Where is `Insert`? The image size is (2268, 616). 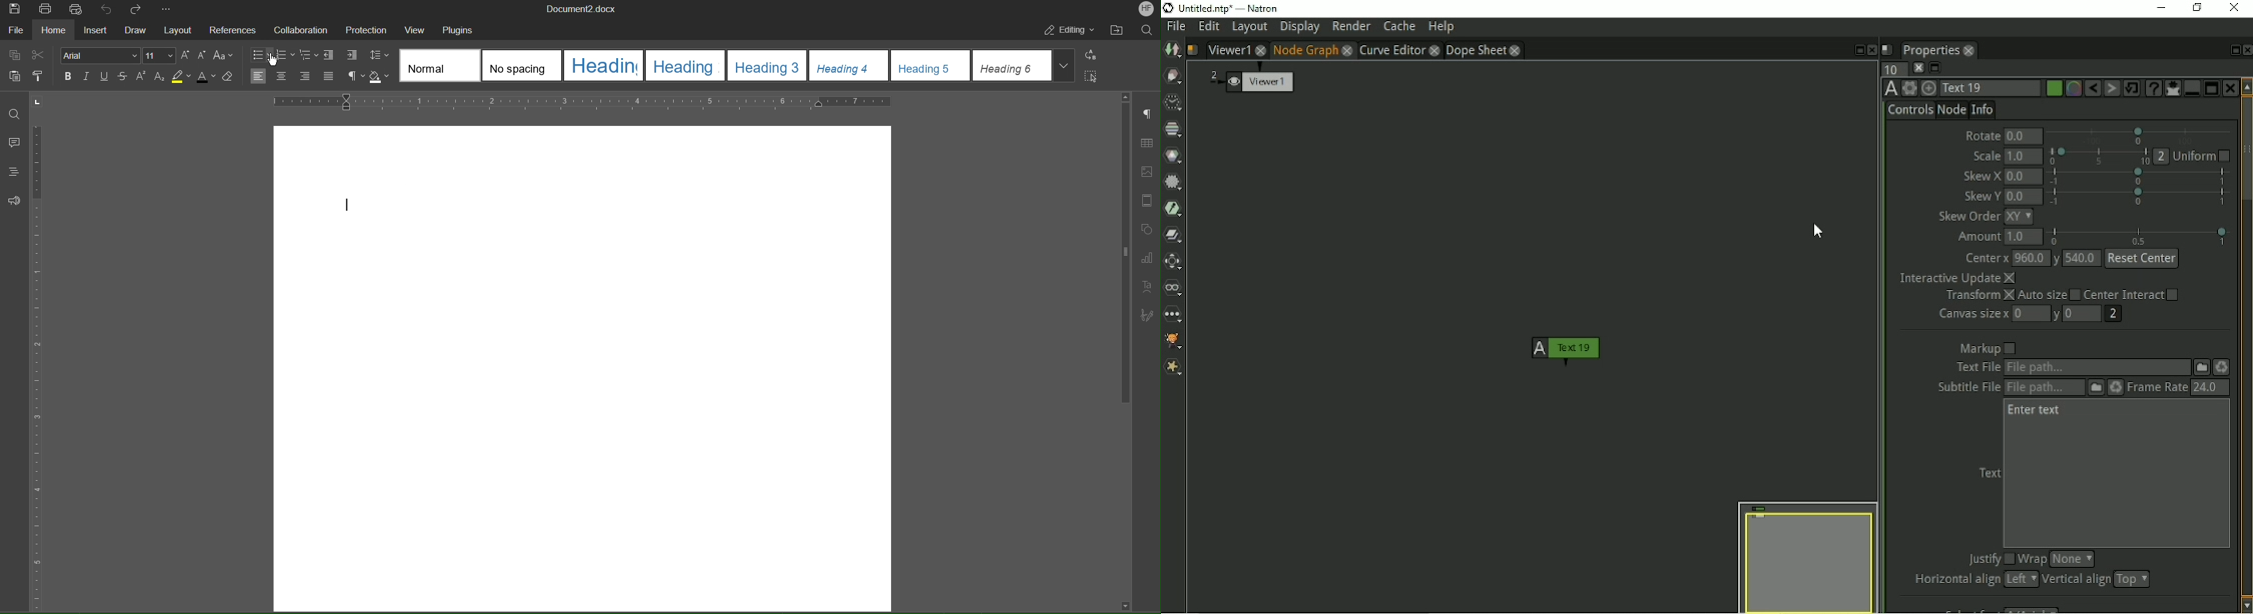
Insert is located at coordinates (96, 31).